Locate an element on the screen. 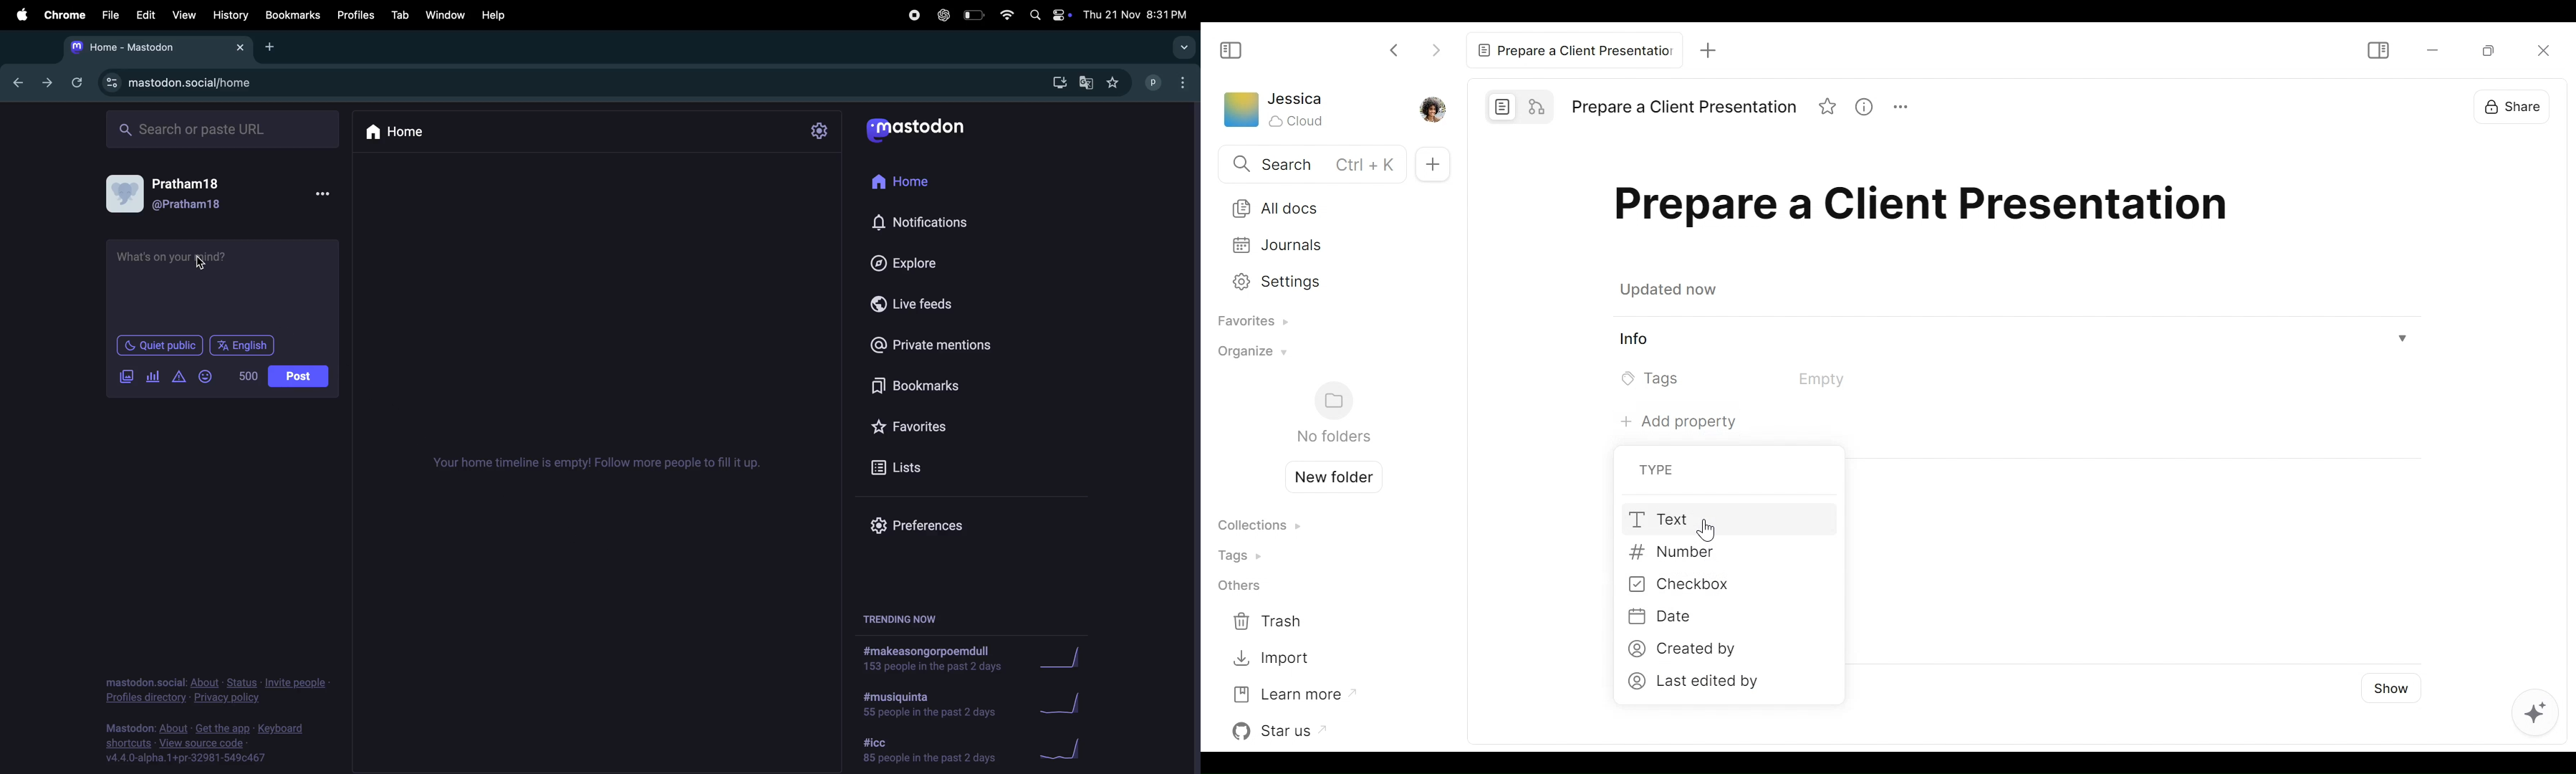  Collections is located at coordinates (1259, 527).